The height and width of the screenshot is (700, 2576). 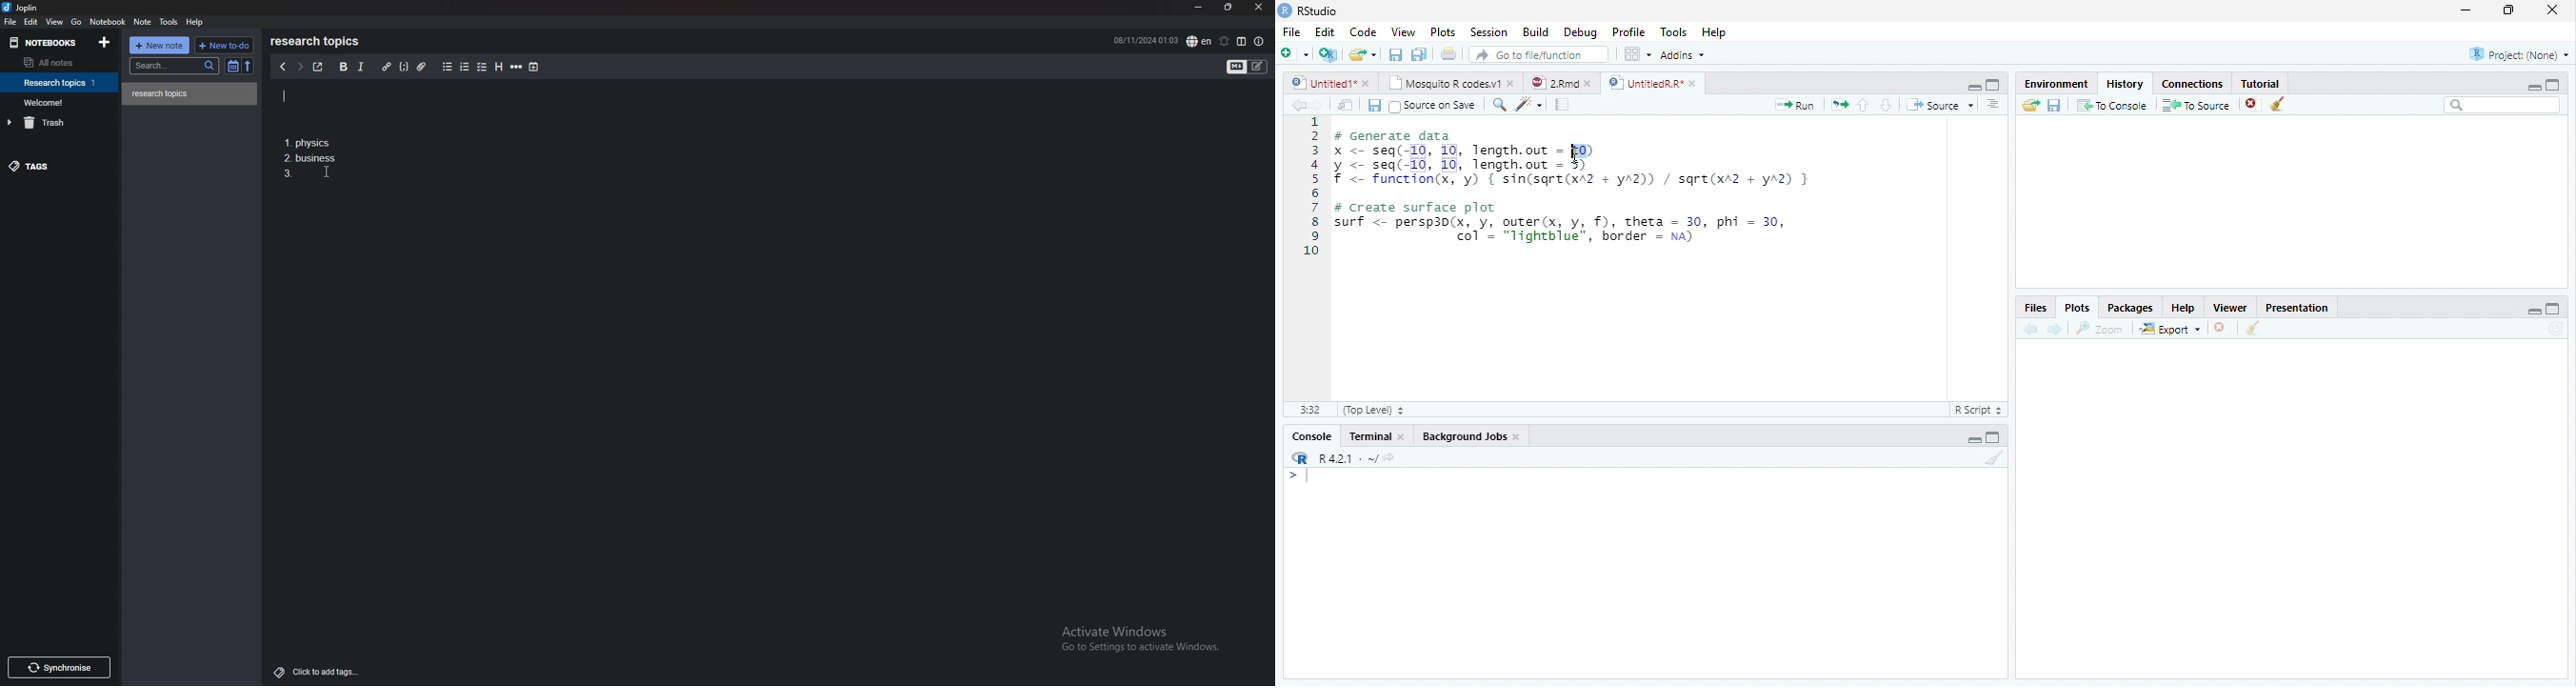 I want to click on (Top Level), so click(x=1375, y=410).